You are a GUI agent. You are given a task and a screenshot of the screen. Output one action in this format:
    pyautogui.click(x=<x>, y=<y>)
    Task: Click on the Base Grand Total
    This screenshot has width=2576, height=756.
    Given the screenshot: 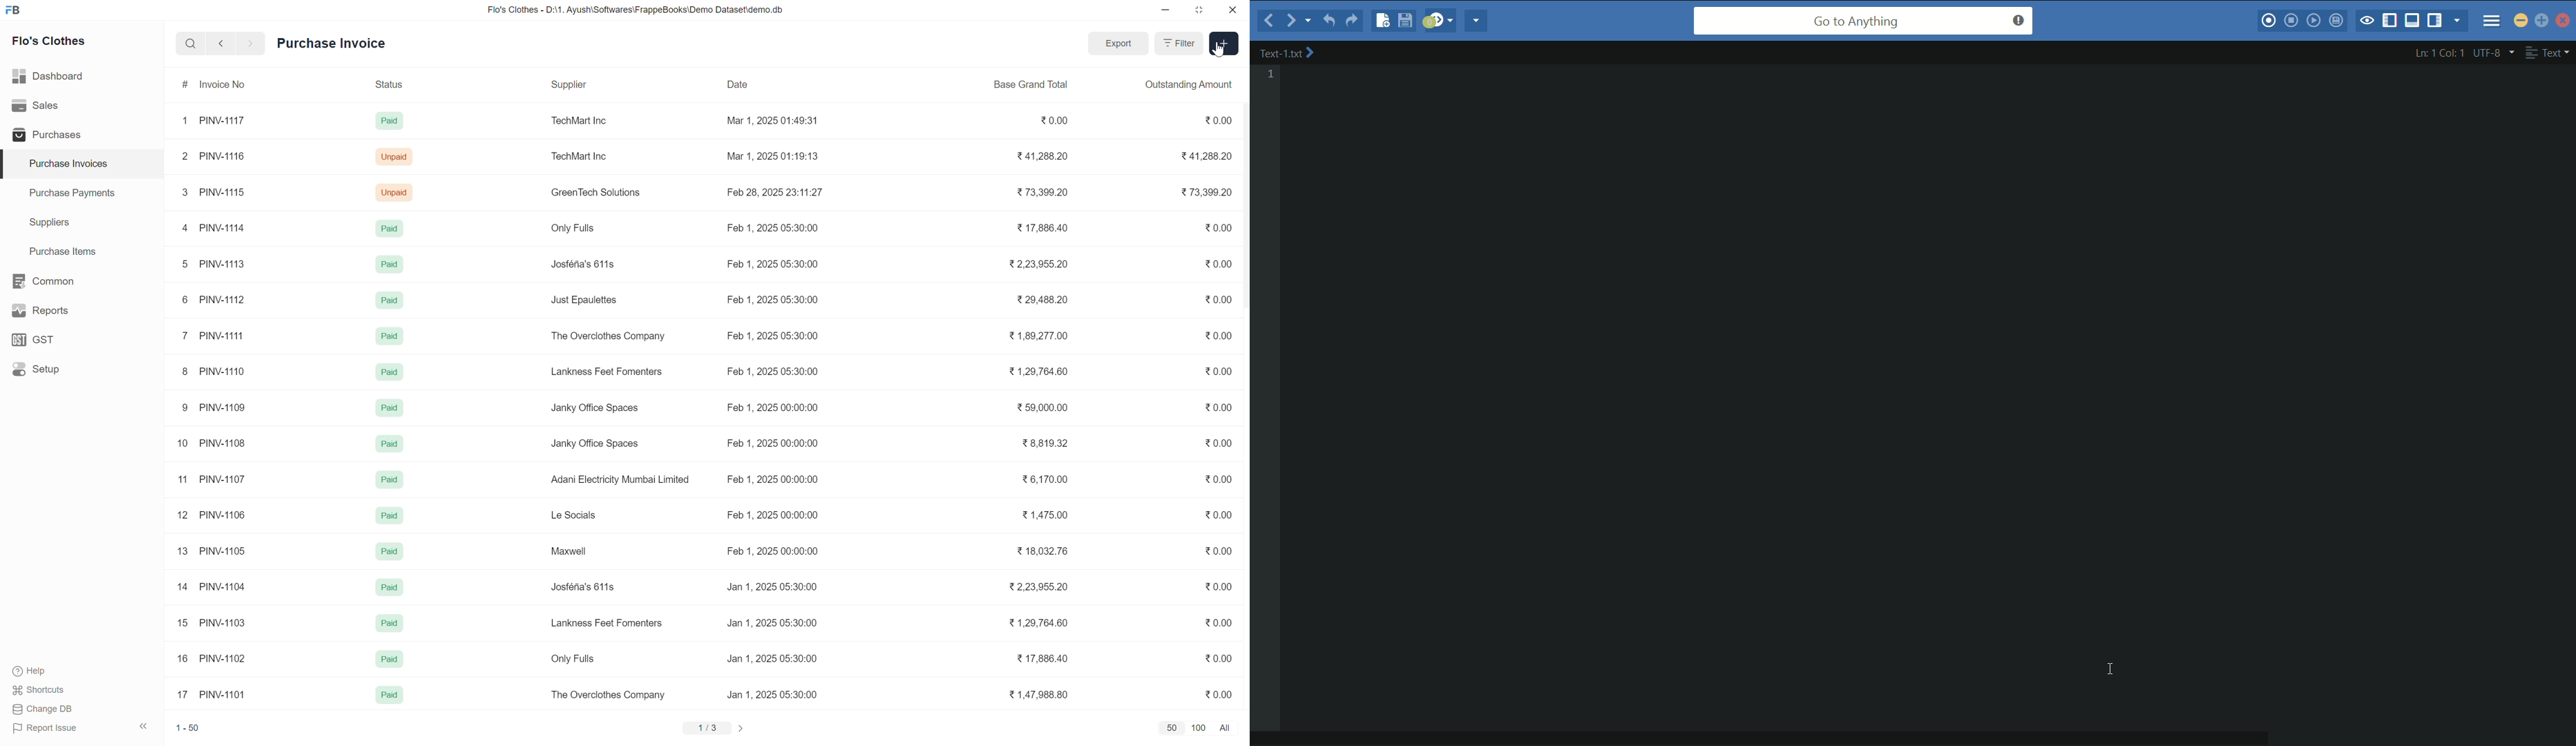 What is the action you would take?
    pyautogui.click(x=1031, y=85)
    